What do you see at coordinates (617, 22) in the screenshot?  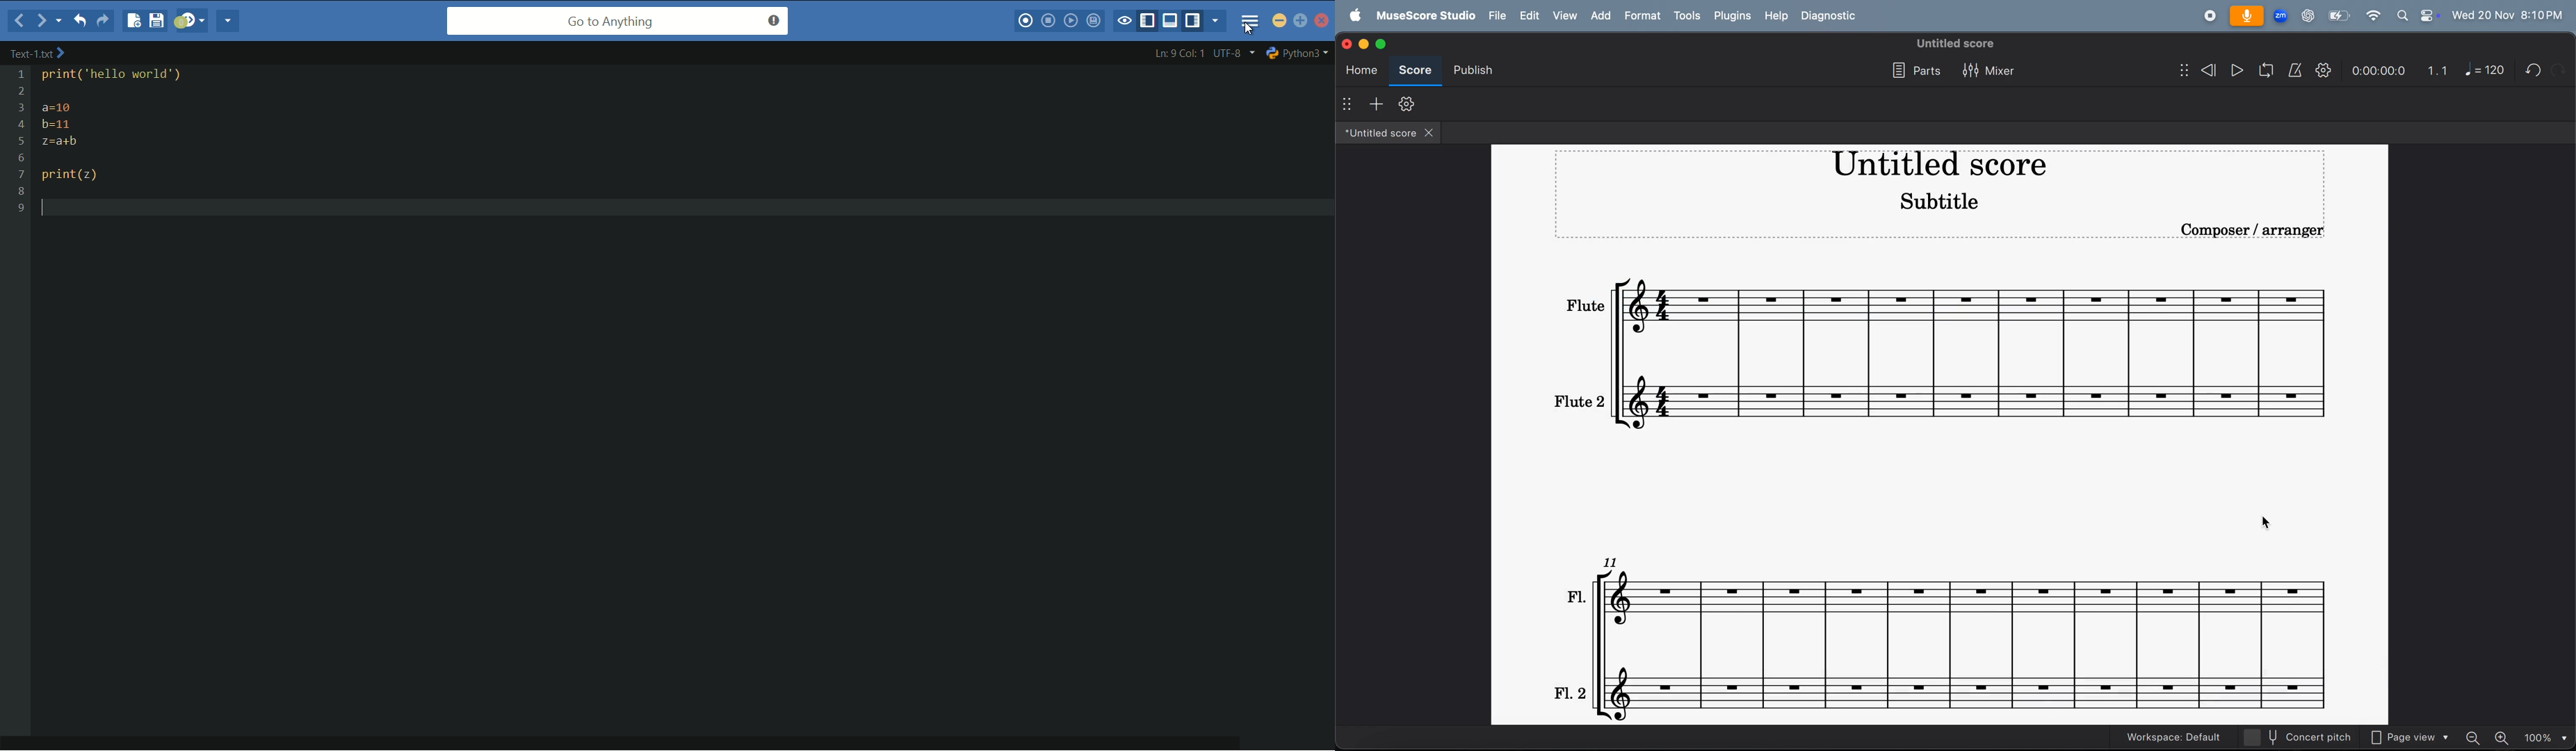 I see `go to anything` at bounding box center [617, 22].